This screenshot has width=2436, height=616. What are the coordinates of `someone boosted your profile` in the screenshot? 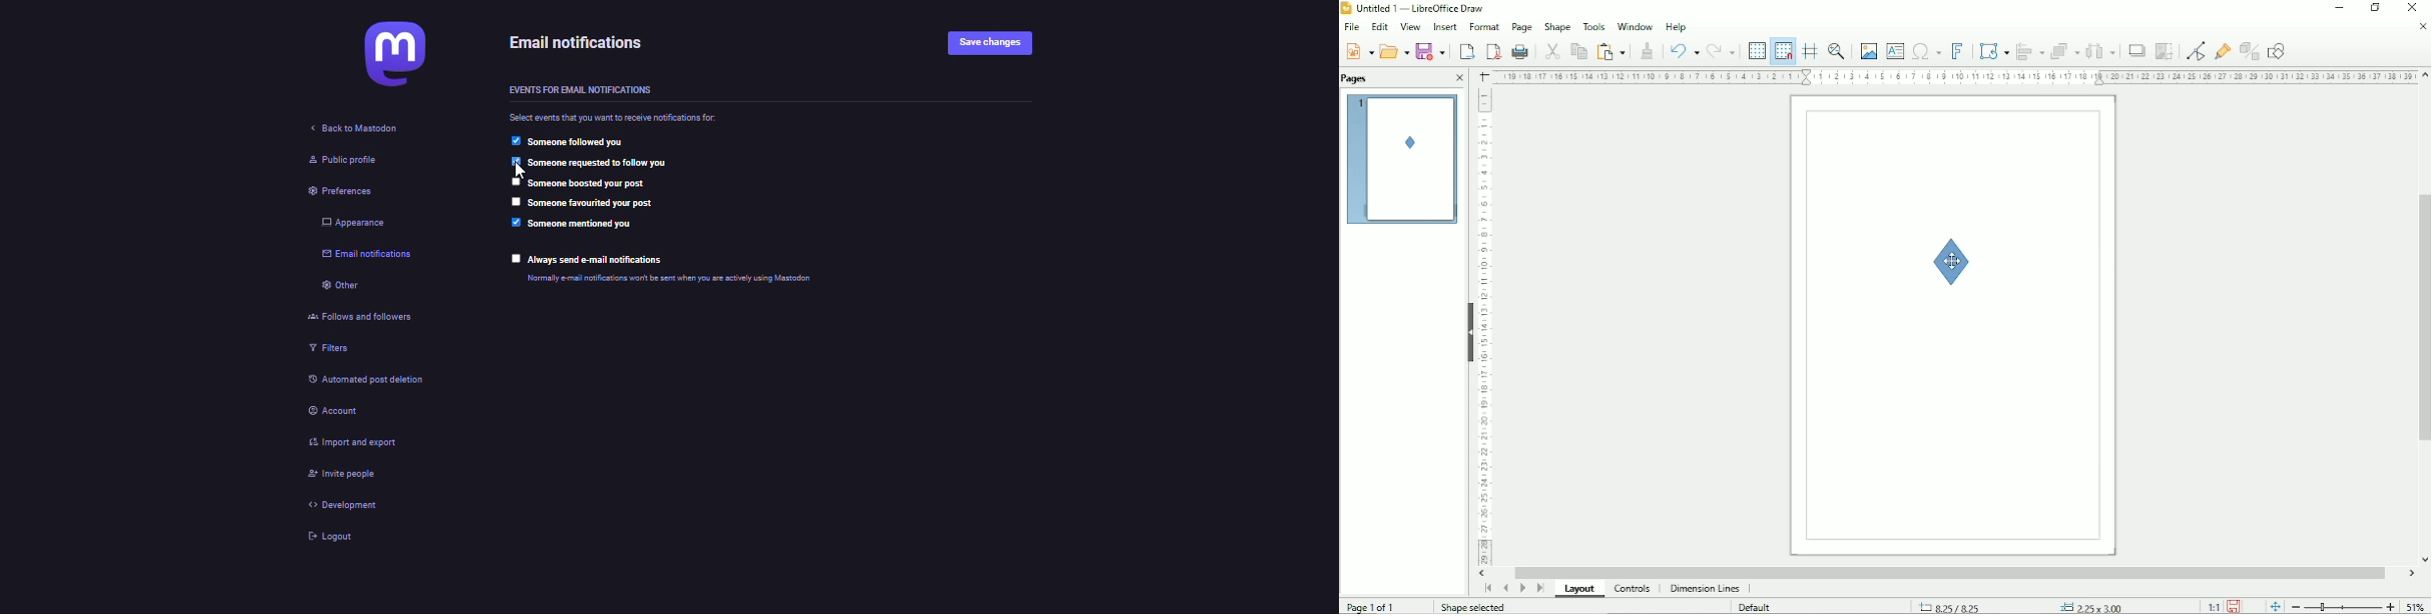 It's located at (591, 183).